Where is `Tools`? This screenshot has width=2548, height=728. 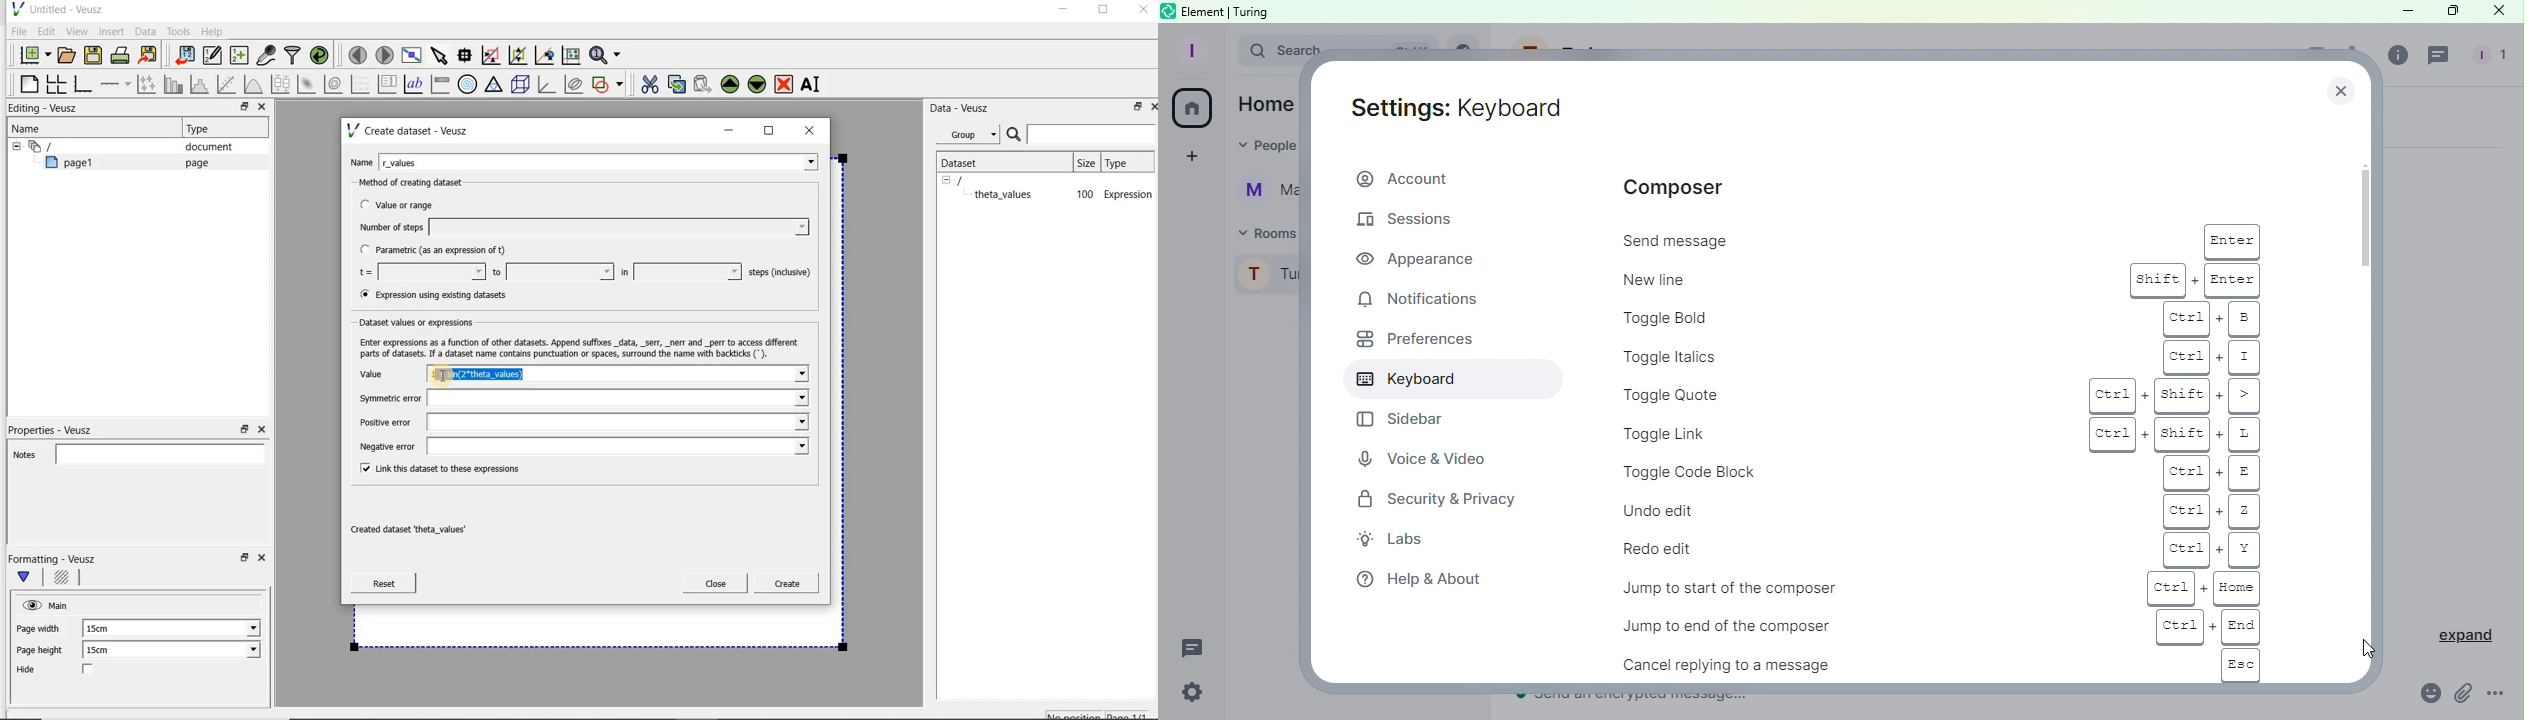
Tools is located at coordinates (177, 32).